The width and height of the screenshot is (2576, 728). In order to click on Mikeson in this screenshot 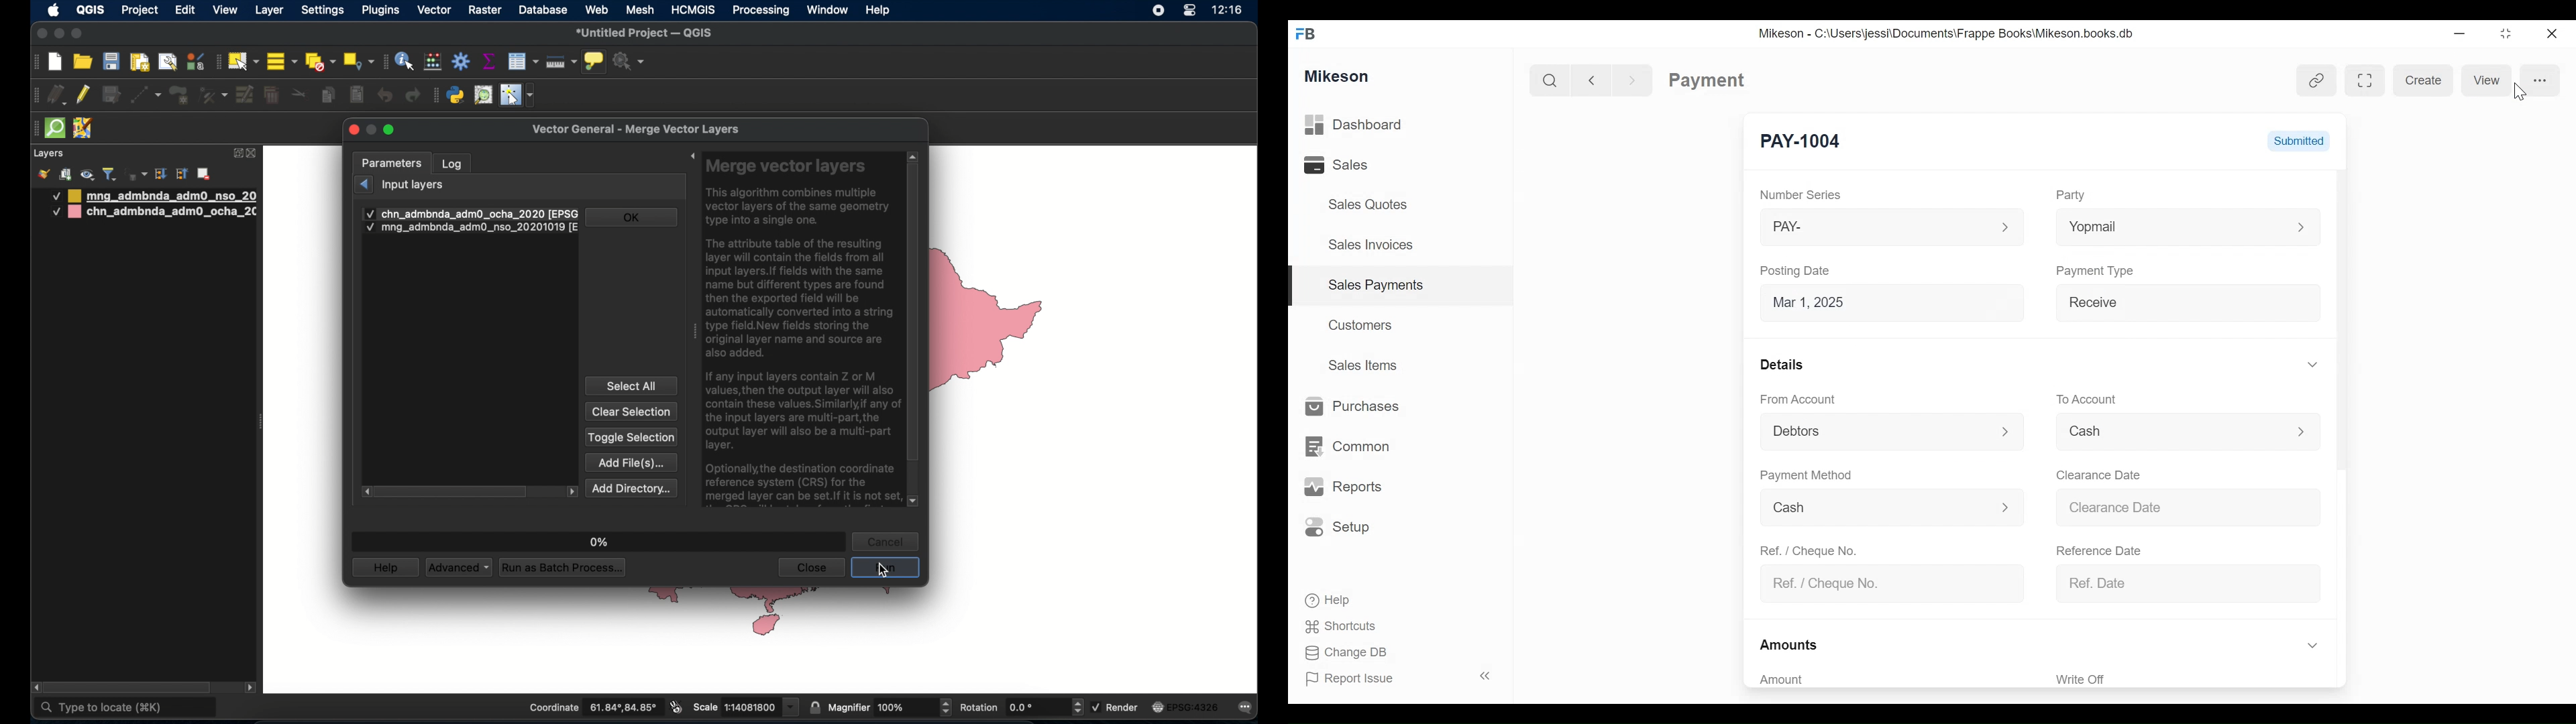, I will do `click(1338, 74)`.